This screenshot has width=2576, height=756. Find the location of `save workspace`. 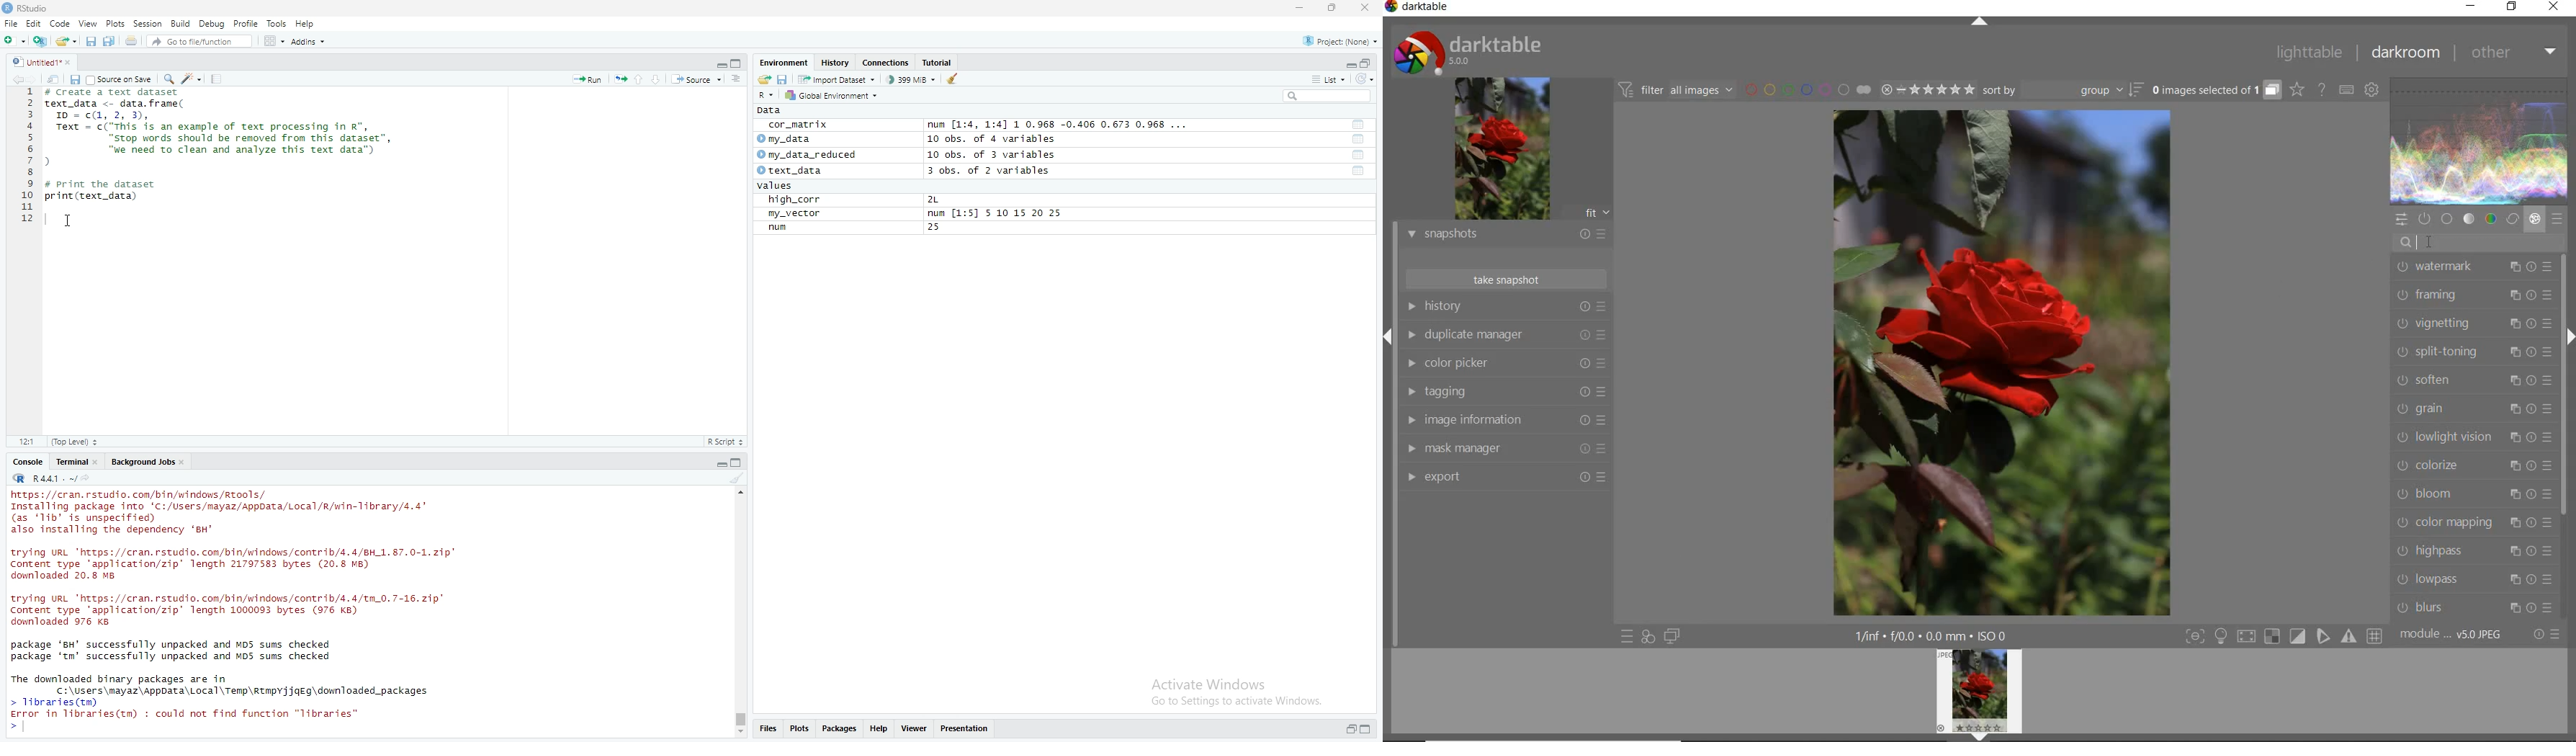

save workspace is located at coordinates (784, 80).